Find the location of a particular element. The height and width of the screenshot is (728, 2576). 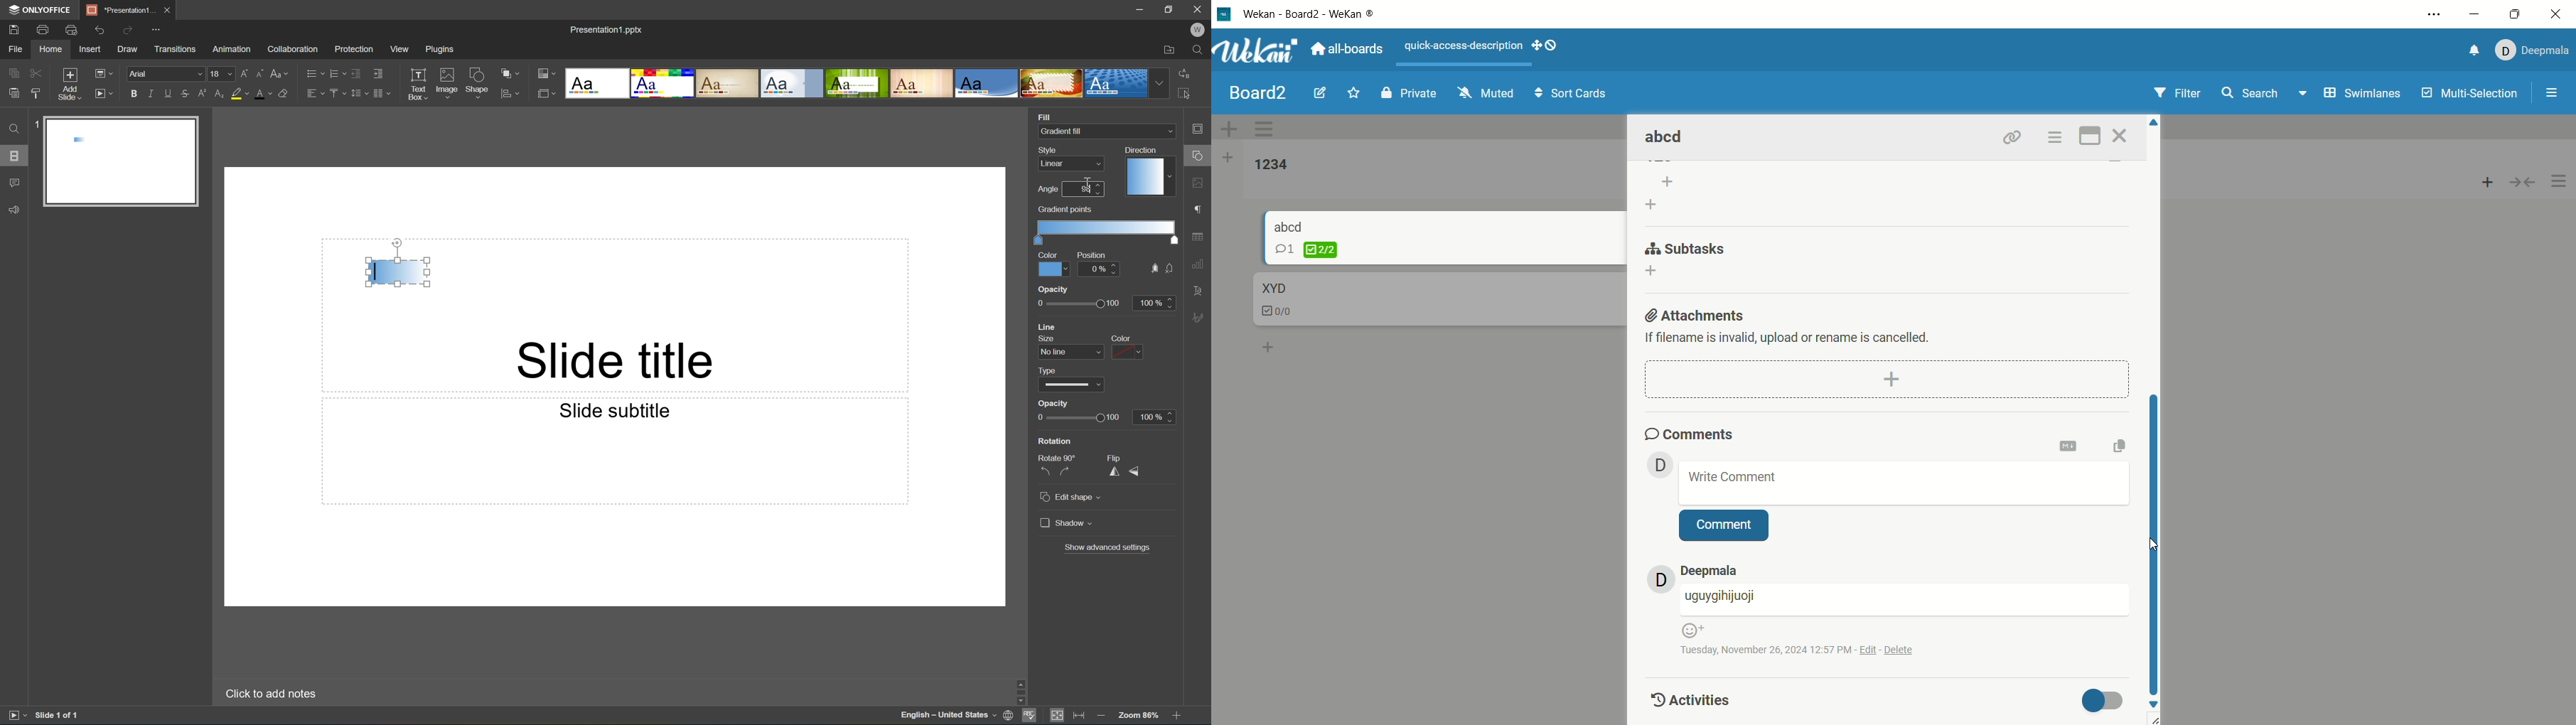

Vertical align is located at coordinates (336, 93).